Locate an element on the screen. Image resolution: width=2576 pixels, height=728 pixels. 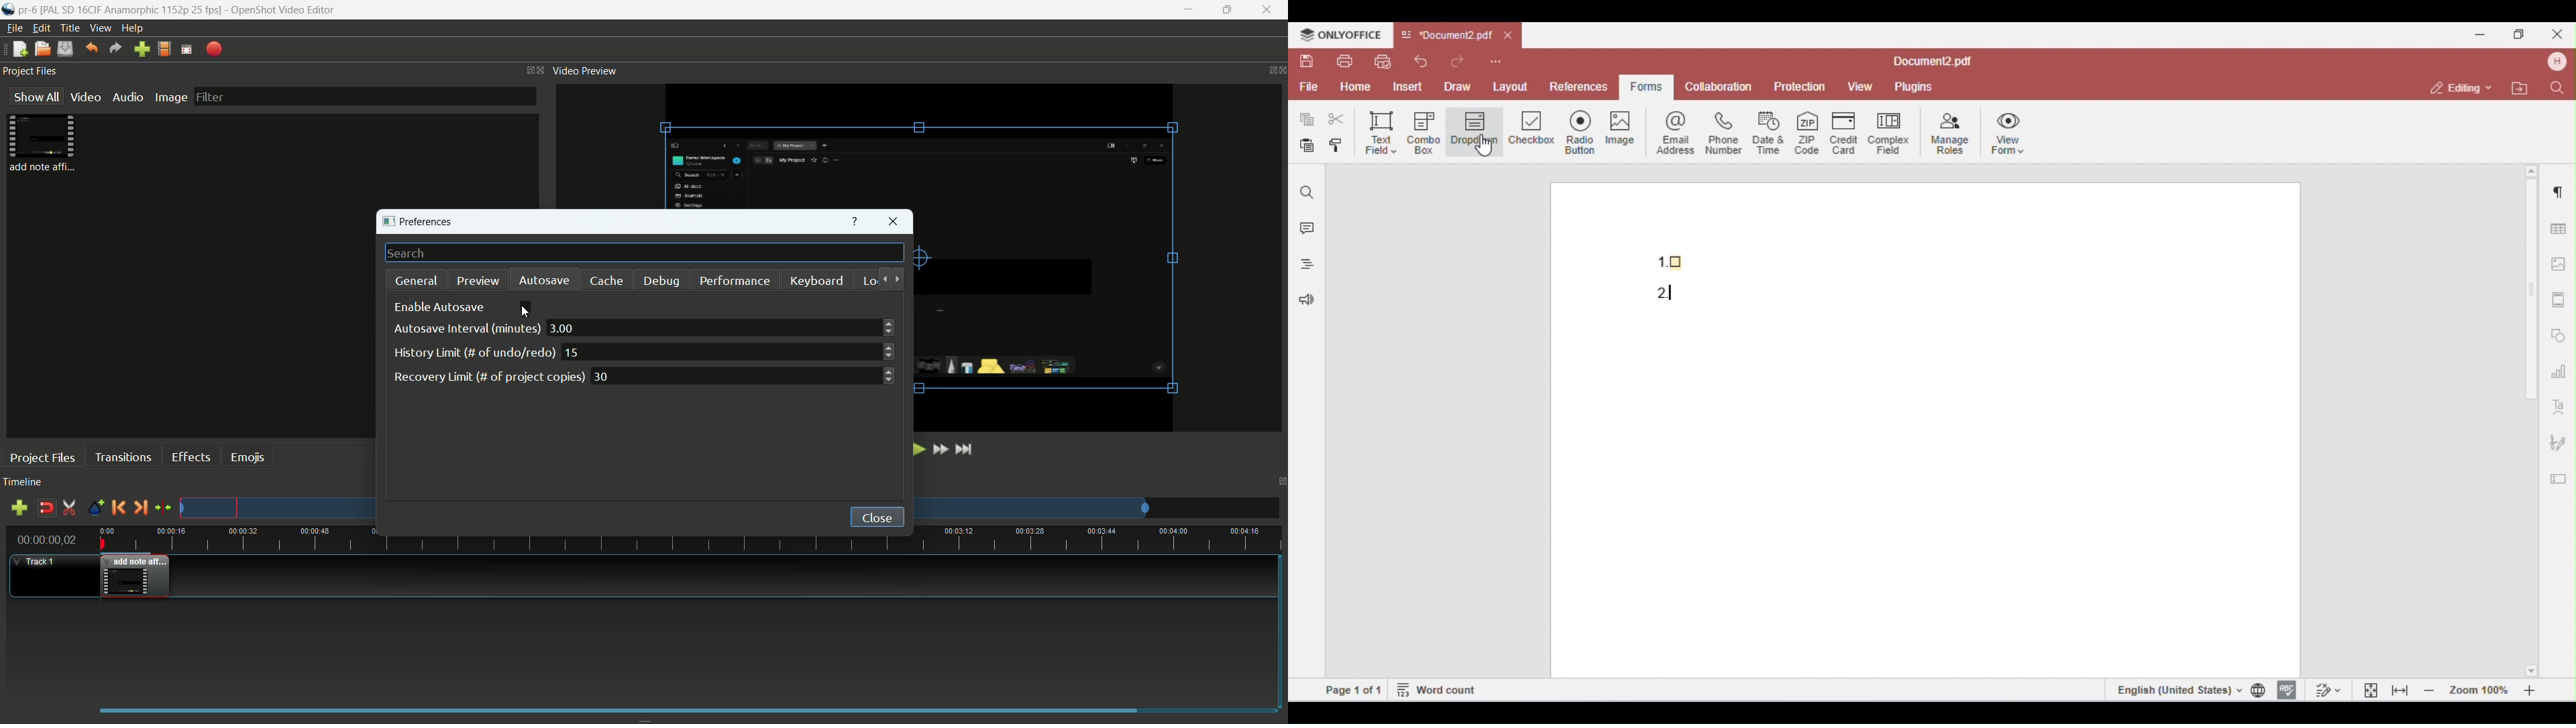
effects is located at coordinates (191, 457).